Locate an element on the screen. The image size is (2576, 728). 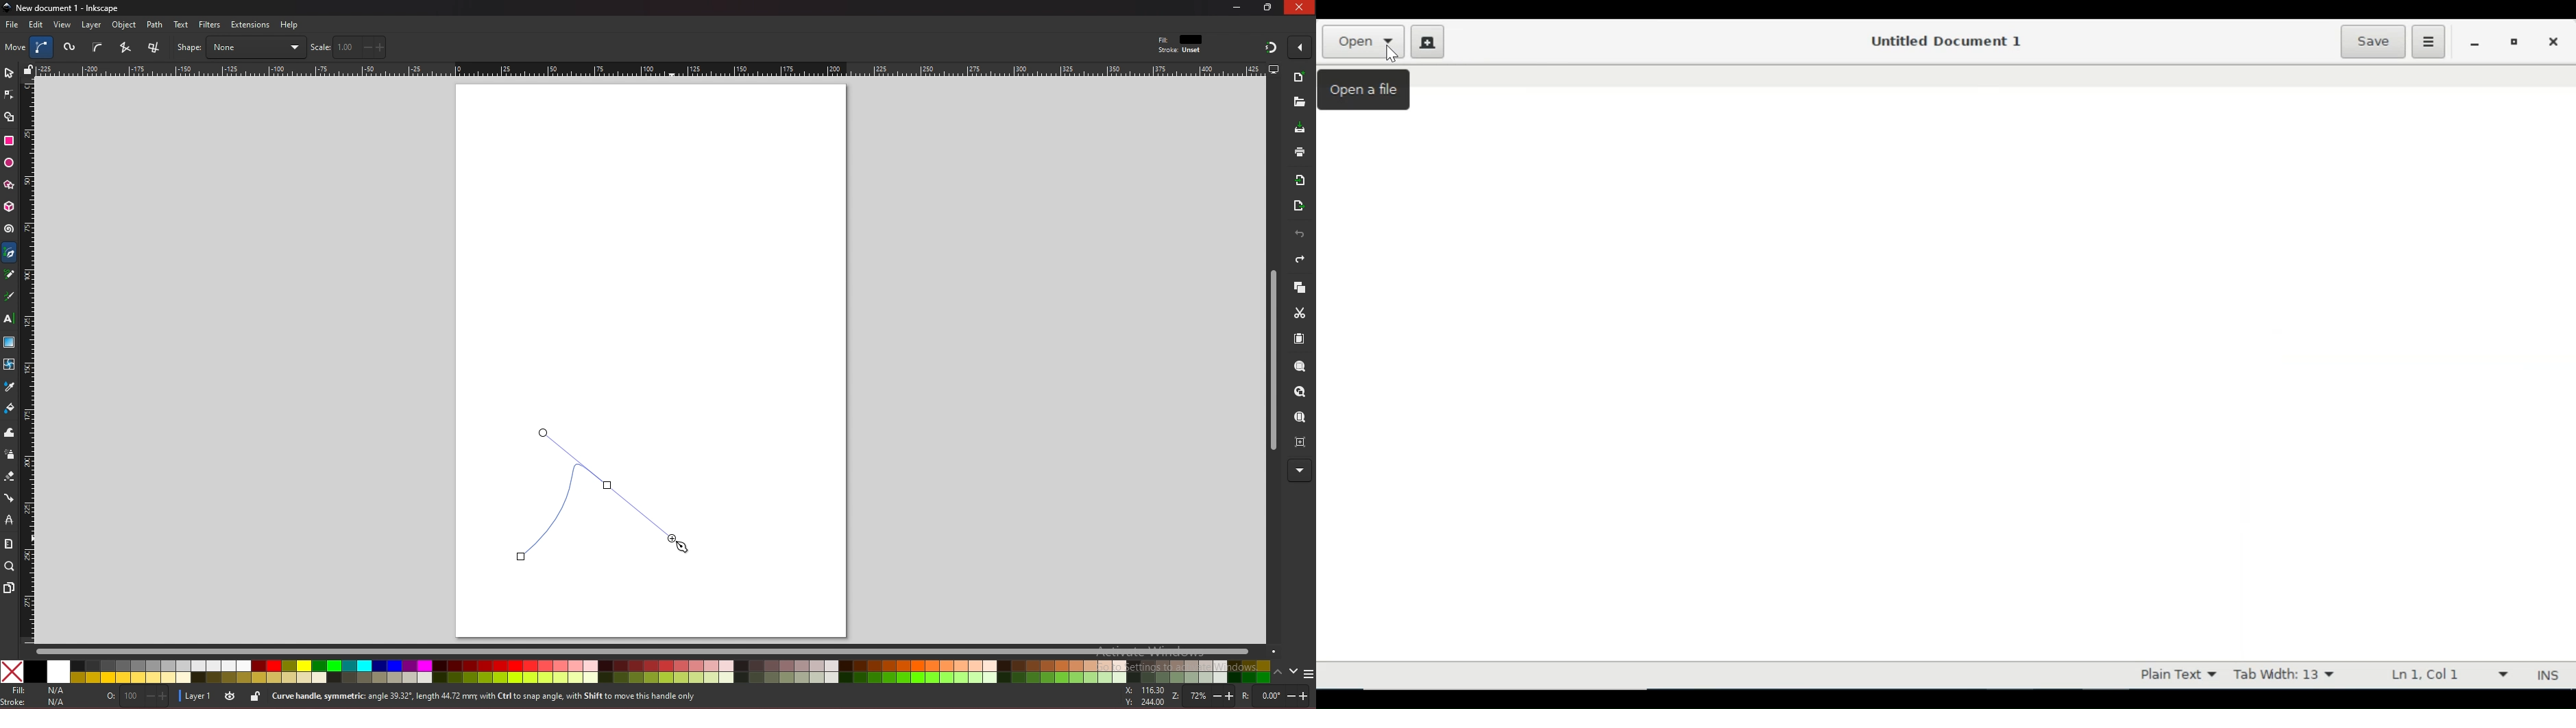
Cursor on Open is located at coordinates (1392, 56).